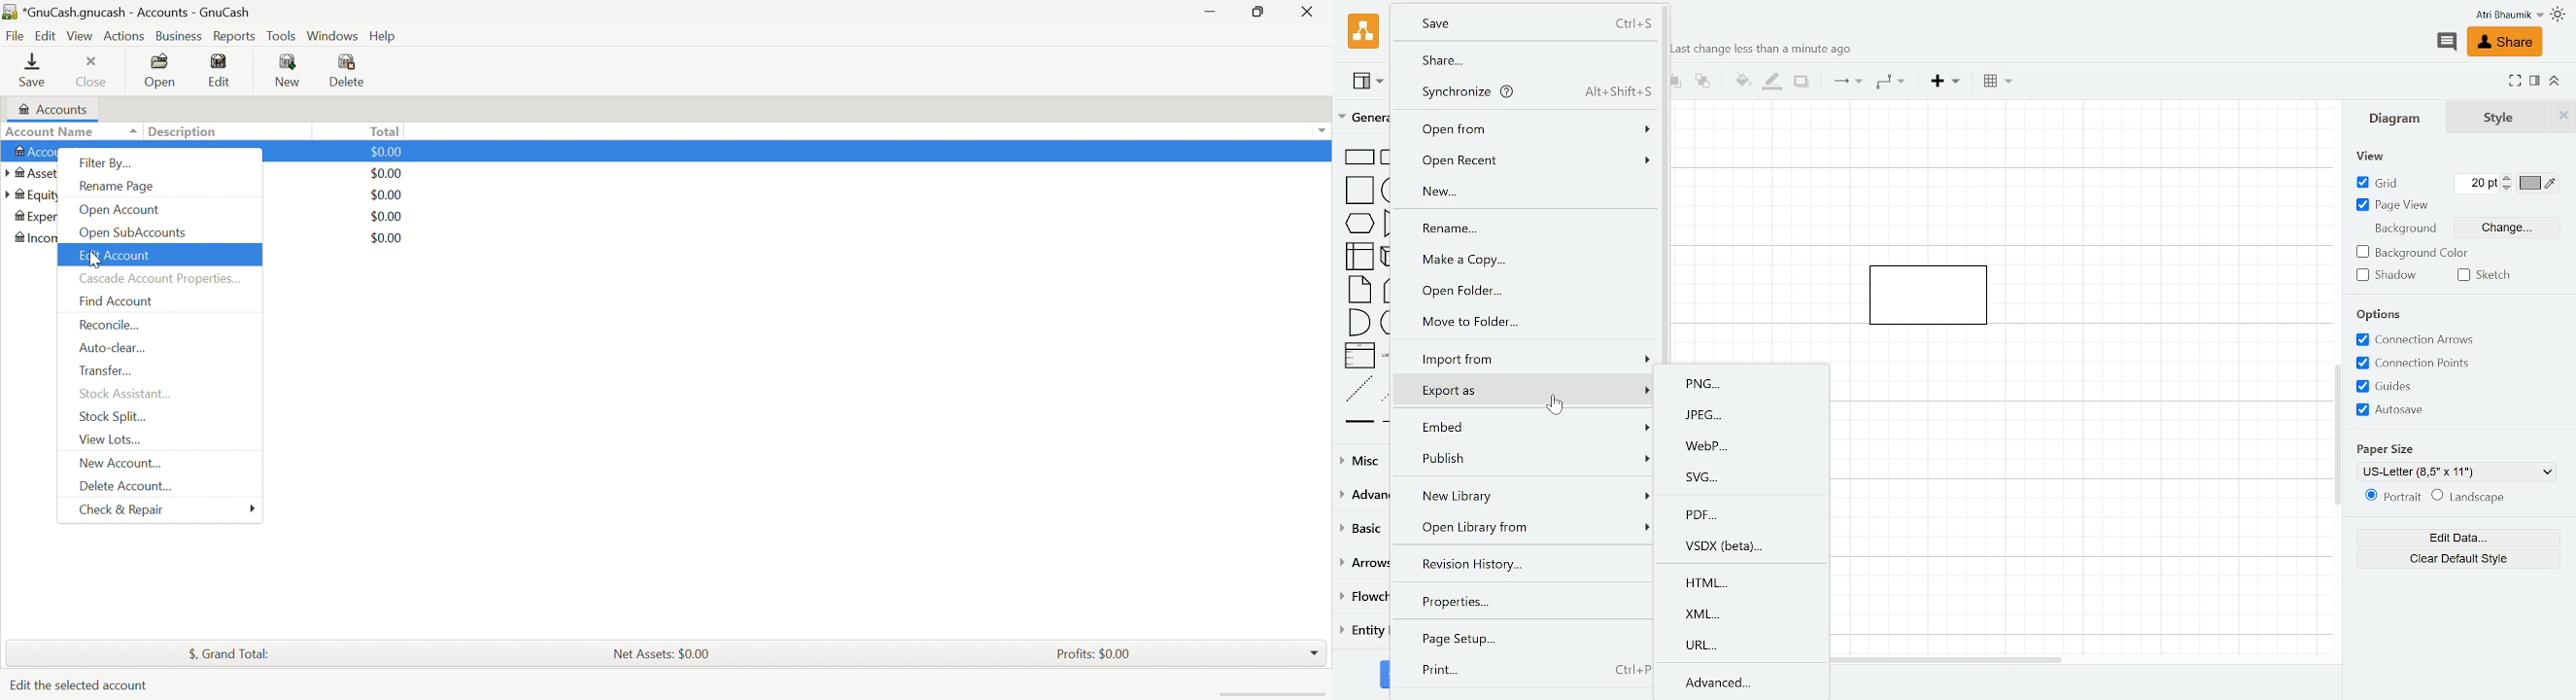 Image resolution: width=2576 pixels, height=700 pixels. Describe the element at coordinates (81, 36) in the screenshot. I see `View` at that location.